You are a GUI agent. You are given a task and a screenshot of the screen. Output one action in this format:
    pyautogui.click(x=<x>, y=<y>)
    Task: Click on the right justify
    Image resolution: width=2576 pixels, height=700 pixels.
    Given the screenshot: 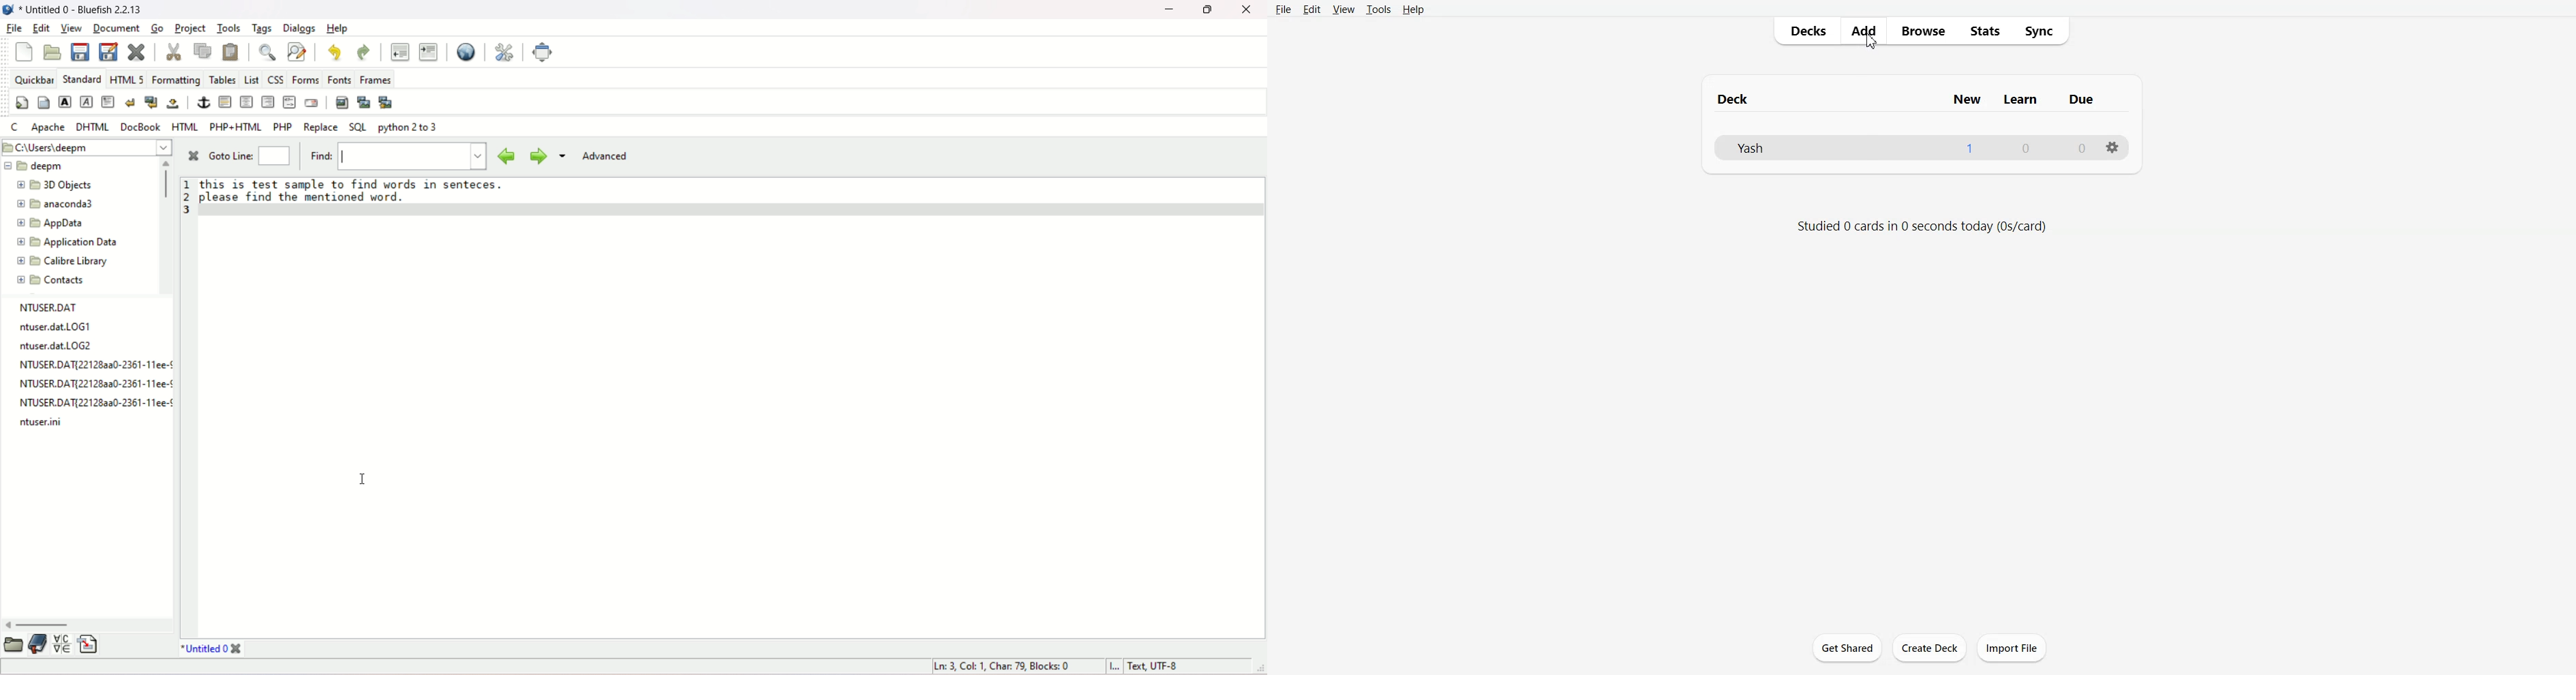 What is the action you would take?
    pyautogui.click(x=267, y=102)
    